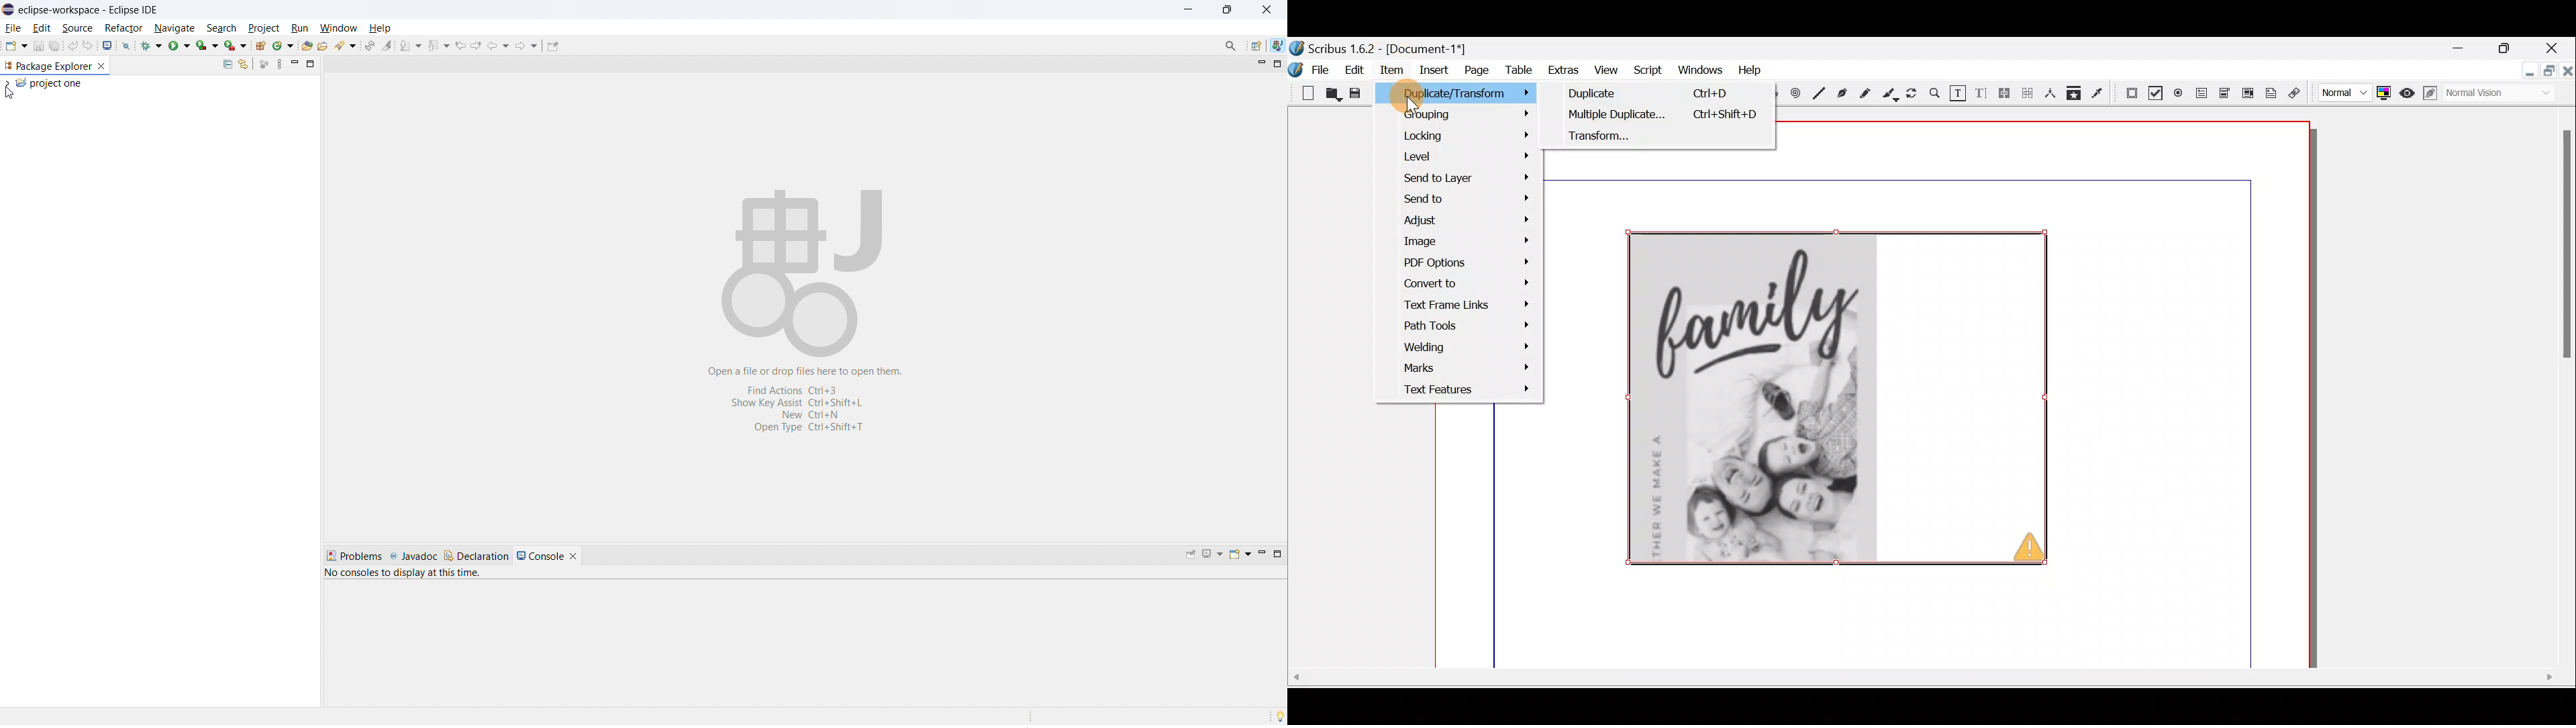  Describe the element at coordinates (577, 554) in the screenshot. I see `close console` at that location.